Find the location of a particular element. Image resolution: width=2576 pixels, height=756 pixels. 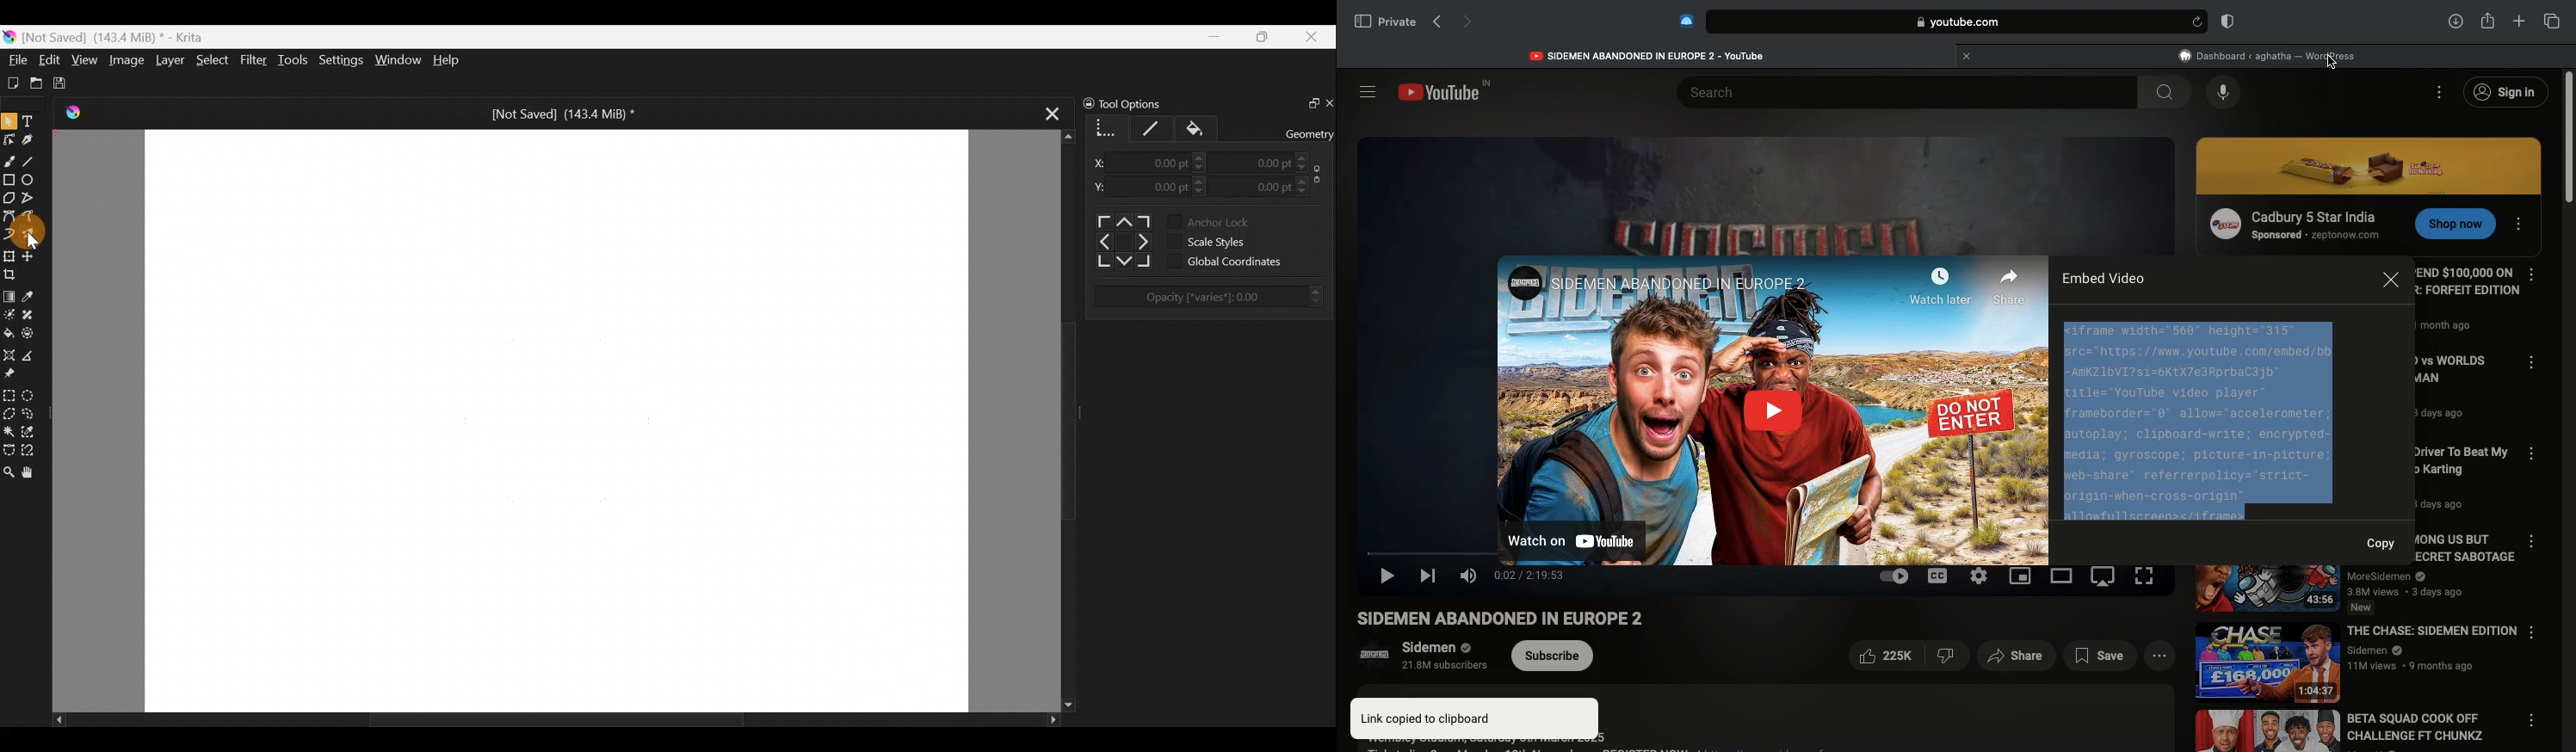

Increase is located at coordinates (1305, 156).